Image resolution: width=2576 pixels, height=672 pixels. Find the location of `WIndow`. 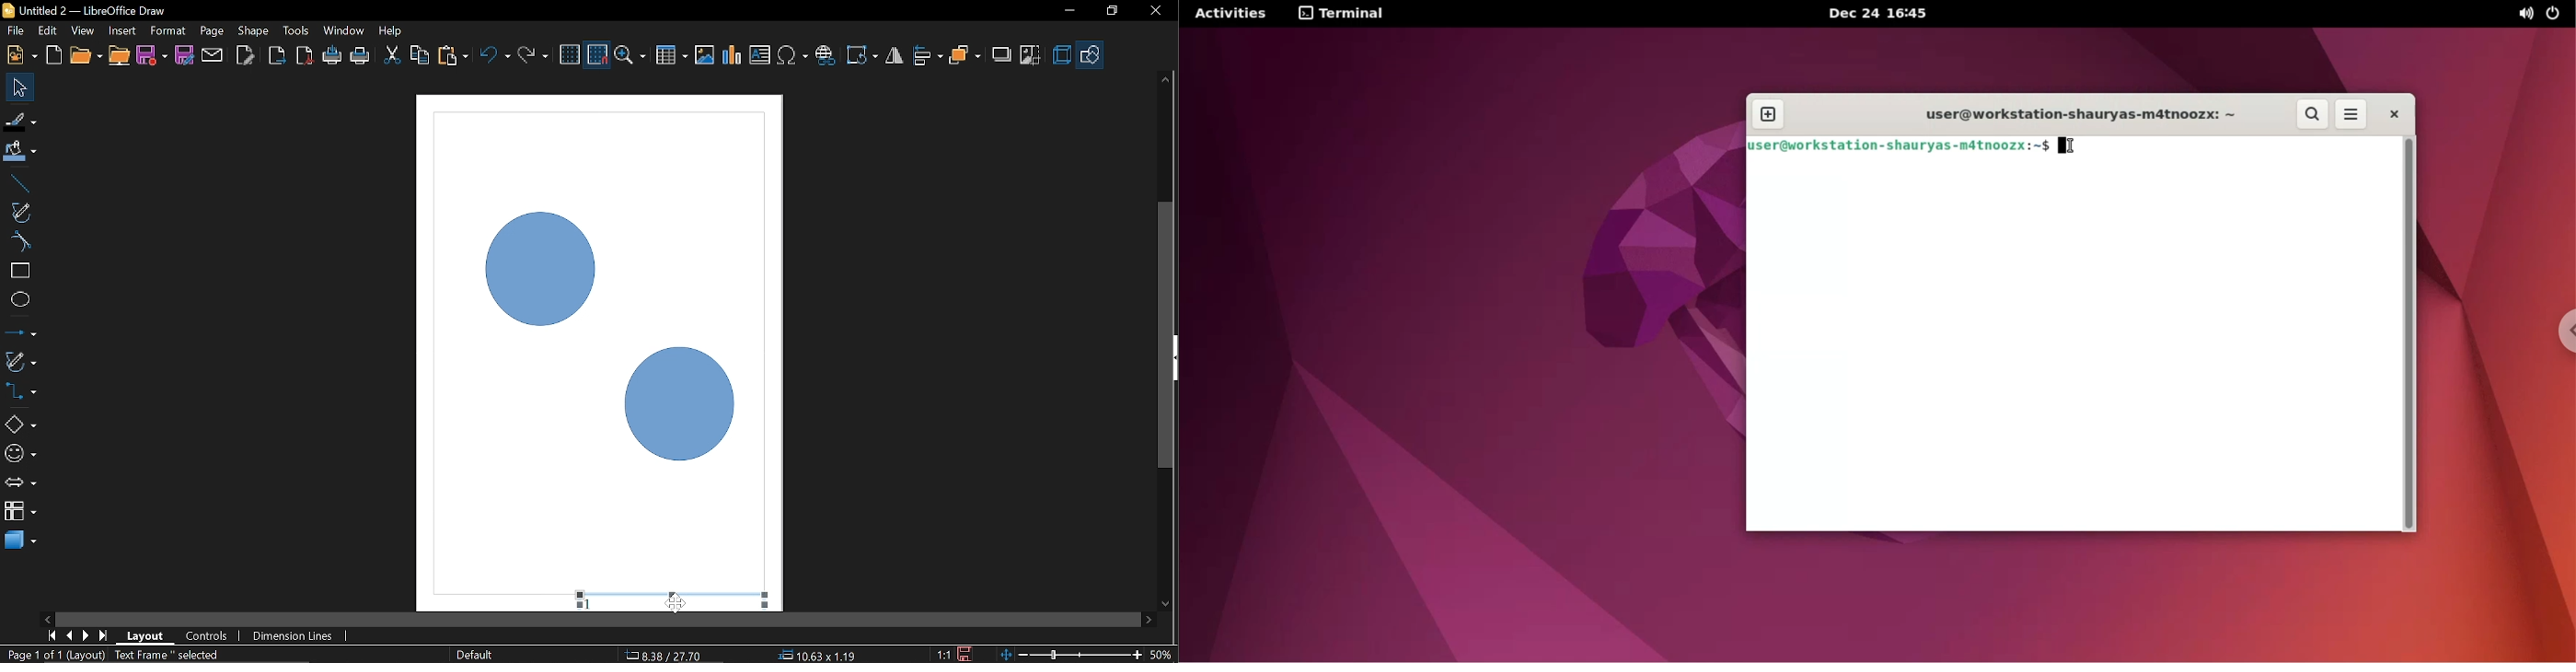

WIndow is located at coordinates (344, 30).